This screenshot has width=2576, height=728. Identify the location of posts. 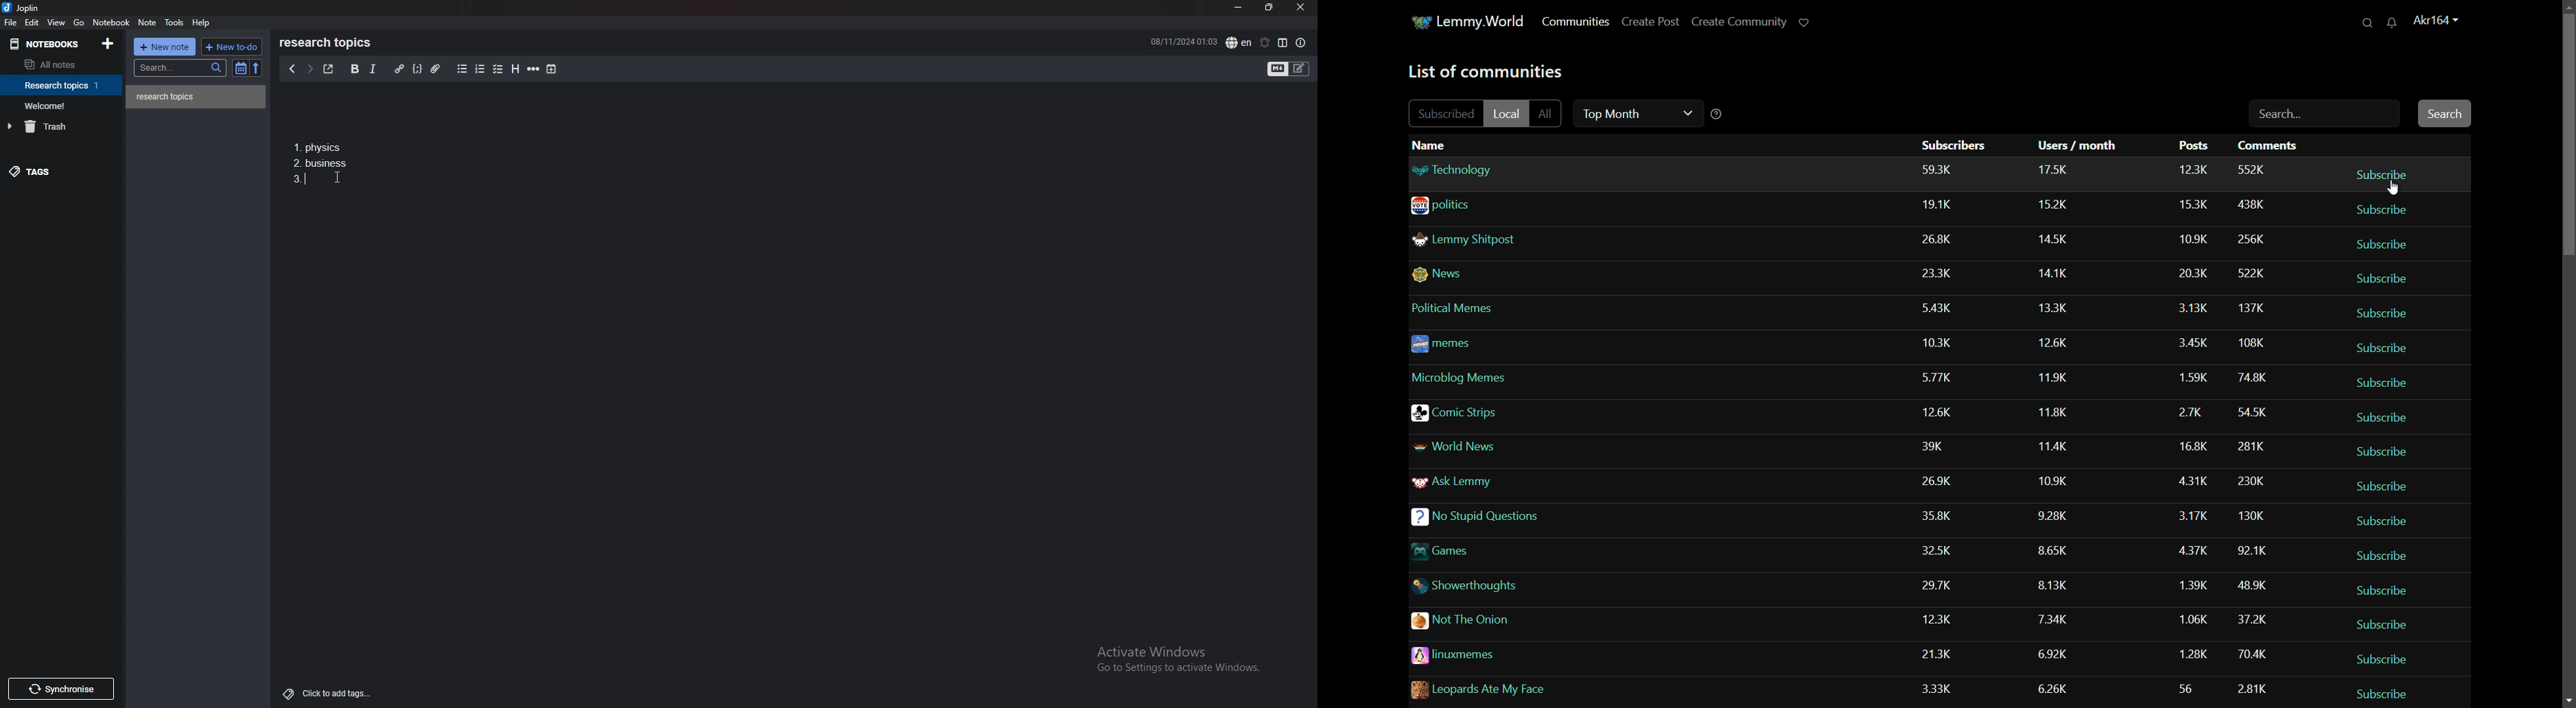
(2192, 169).